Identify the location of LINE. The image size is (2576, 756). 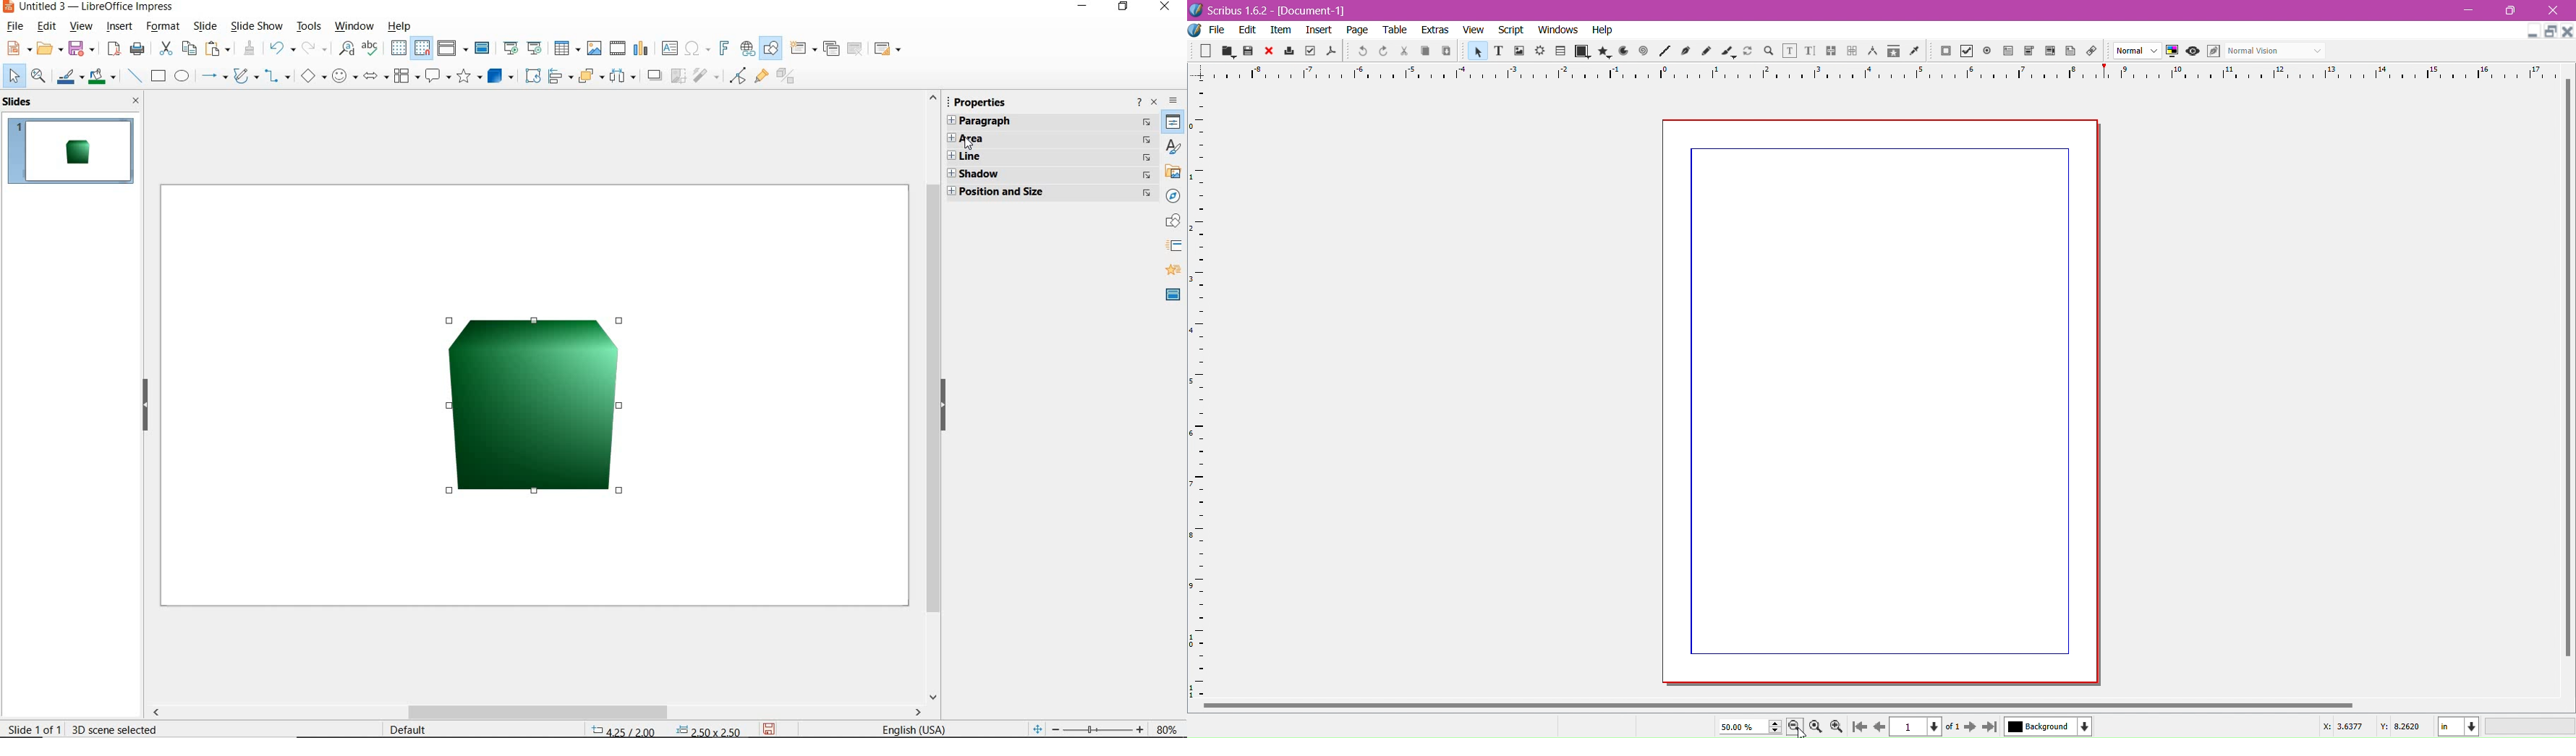
(1048, 158).